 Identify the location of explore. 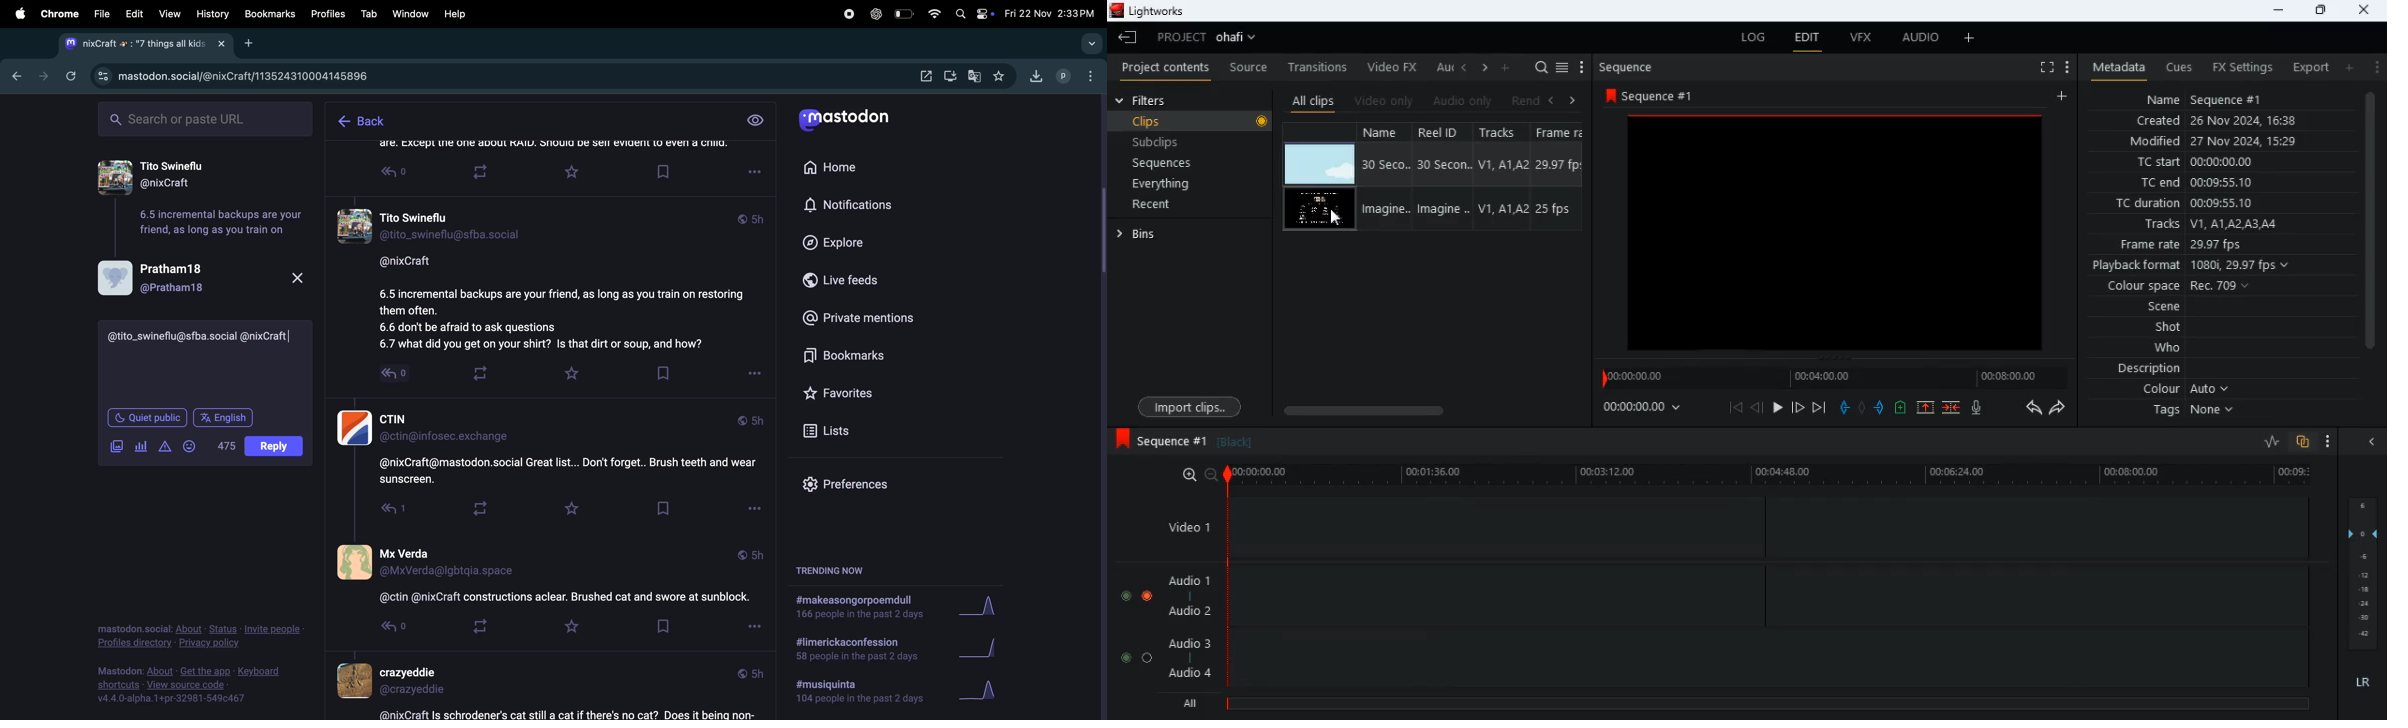
(850, 241).